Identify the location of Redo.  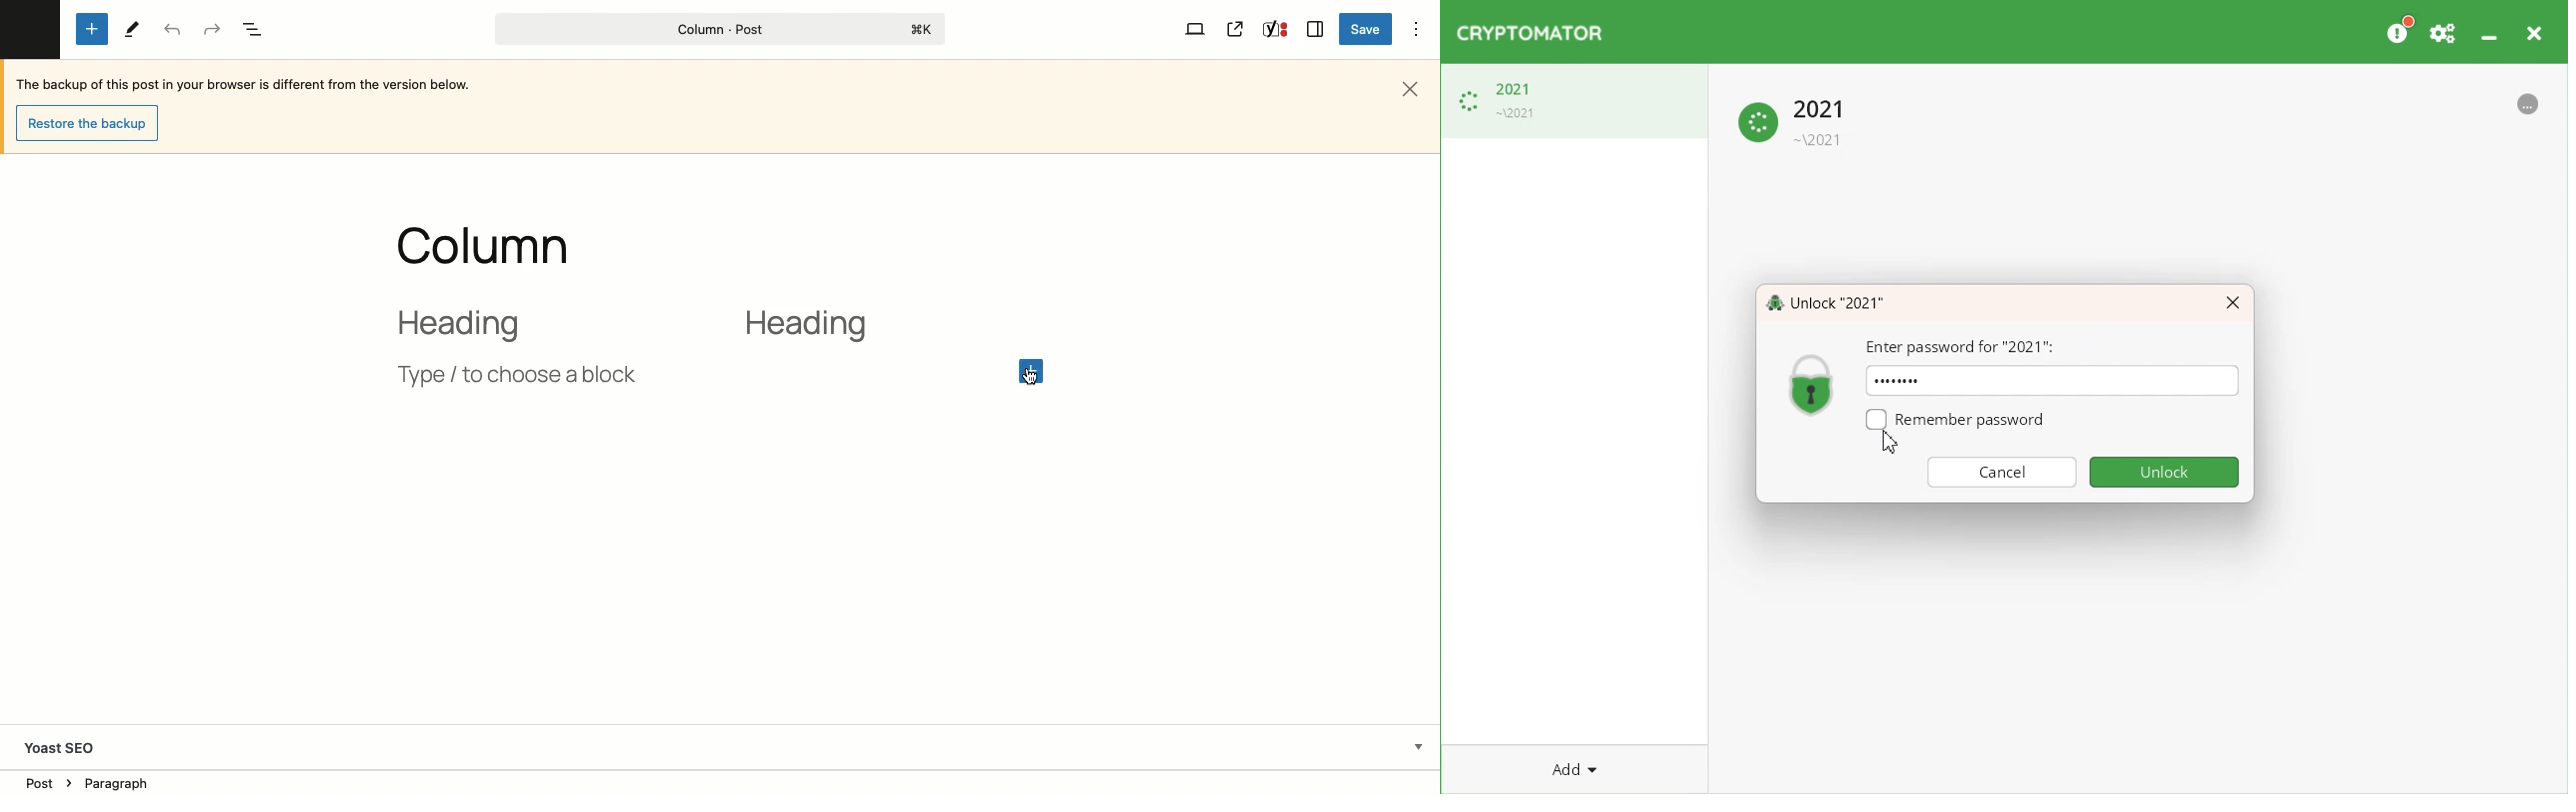
(213, 30).